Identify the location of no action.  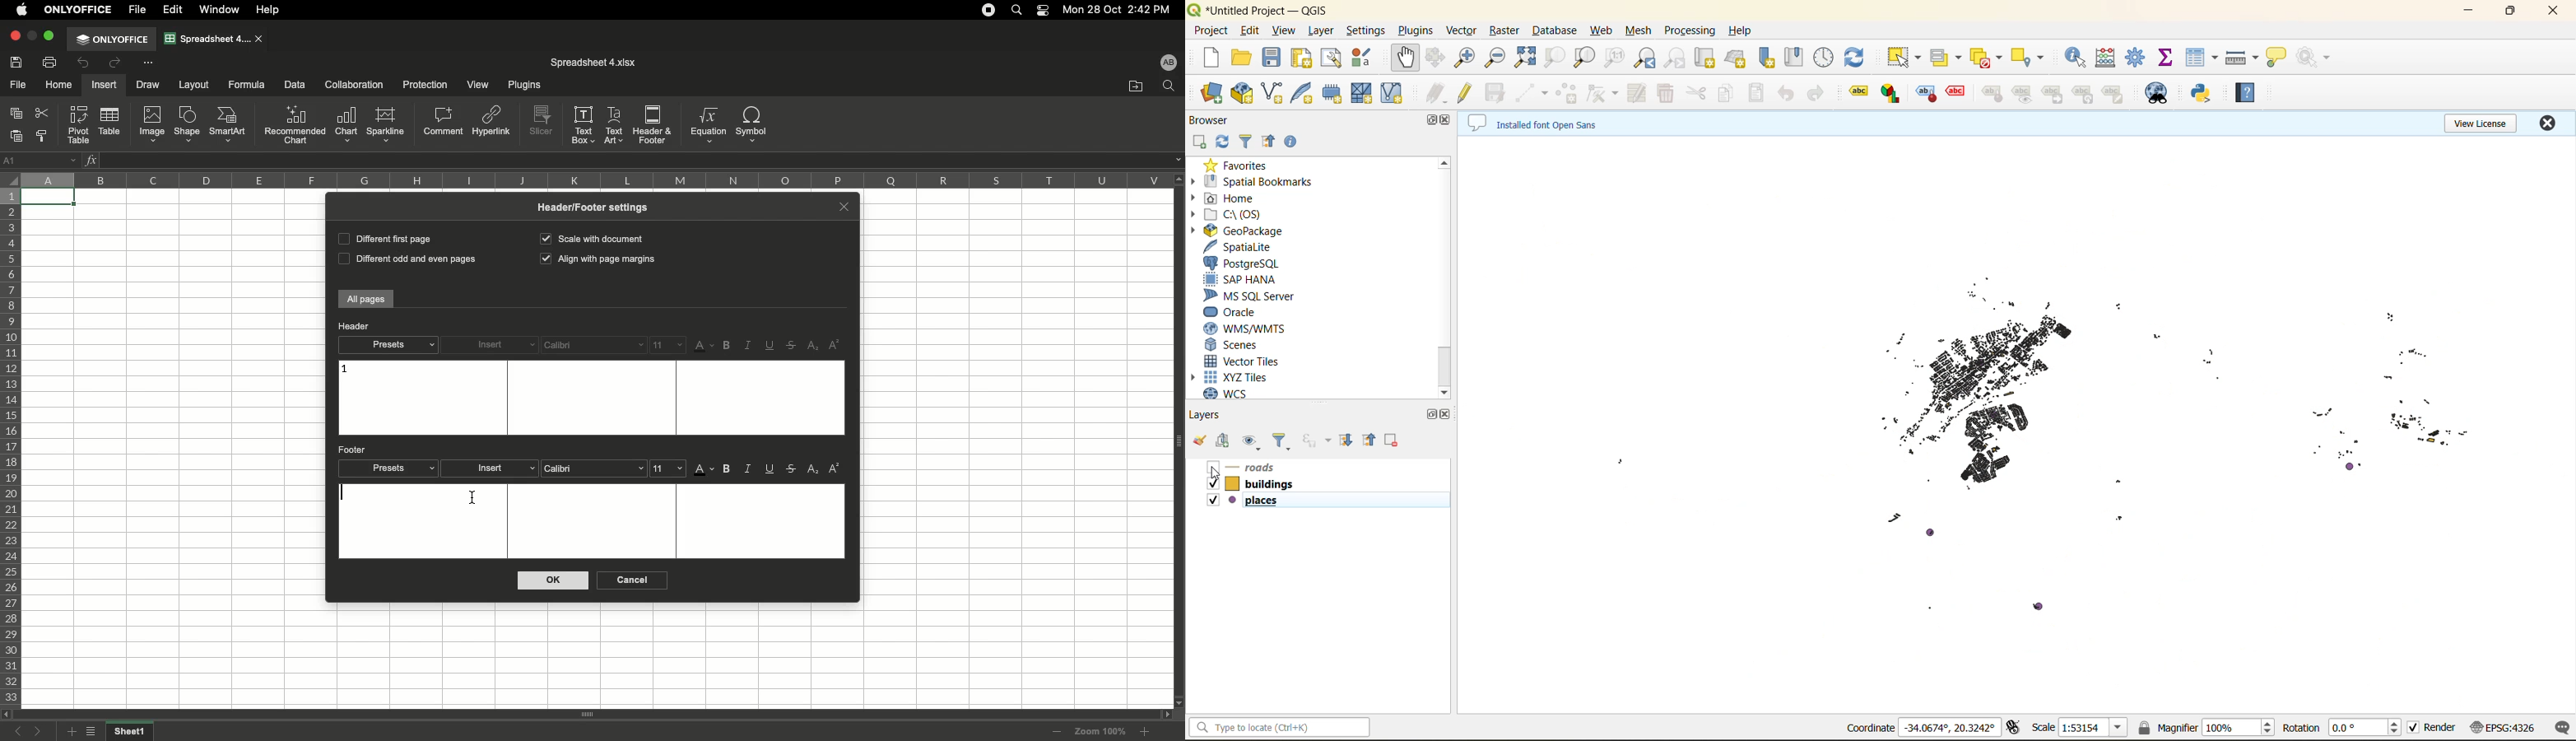
(2315, 56).